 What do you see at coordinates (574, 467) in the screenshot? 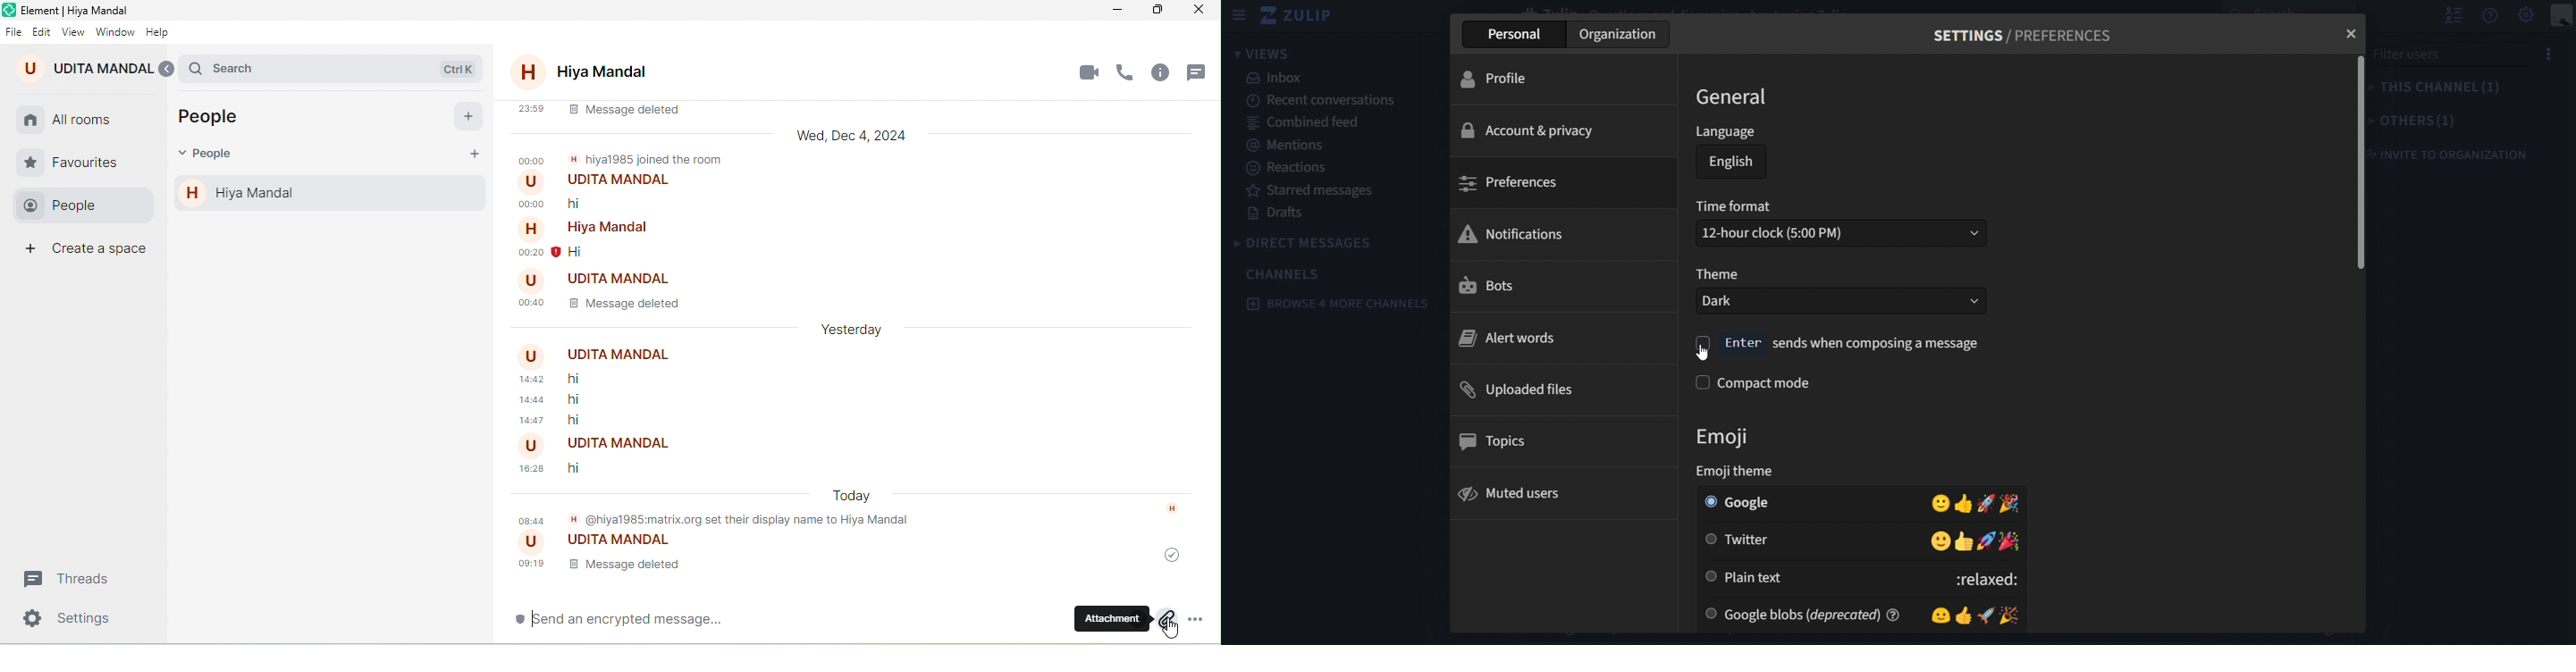
I see `hi` at bounding box center [574, 467].